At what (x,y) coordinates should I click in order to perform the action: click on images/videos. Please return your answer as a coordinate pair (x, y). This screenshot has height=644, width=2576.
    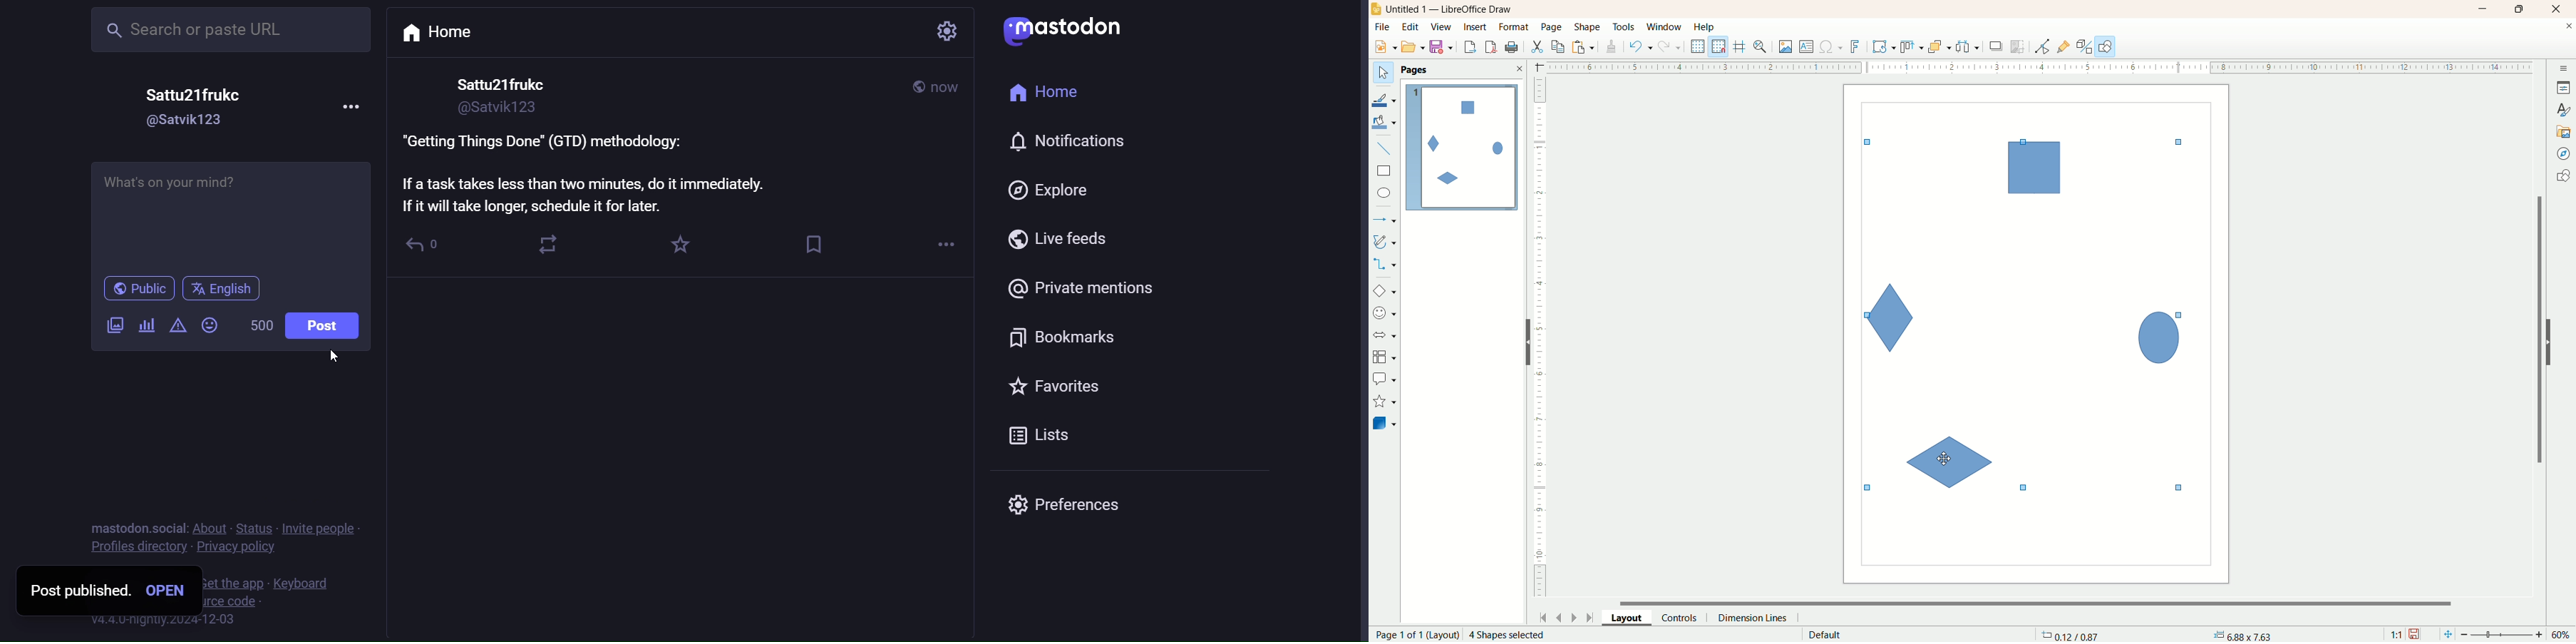
    Looking at the image, I should click on (115, 328).